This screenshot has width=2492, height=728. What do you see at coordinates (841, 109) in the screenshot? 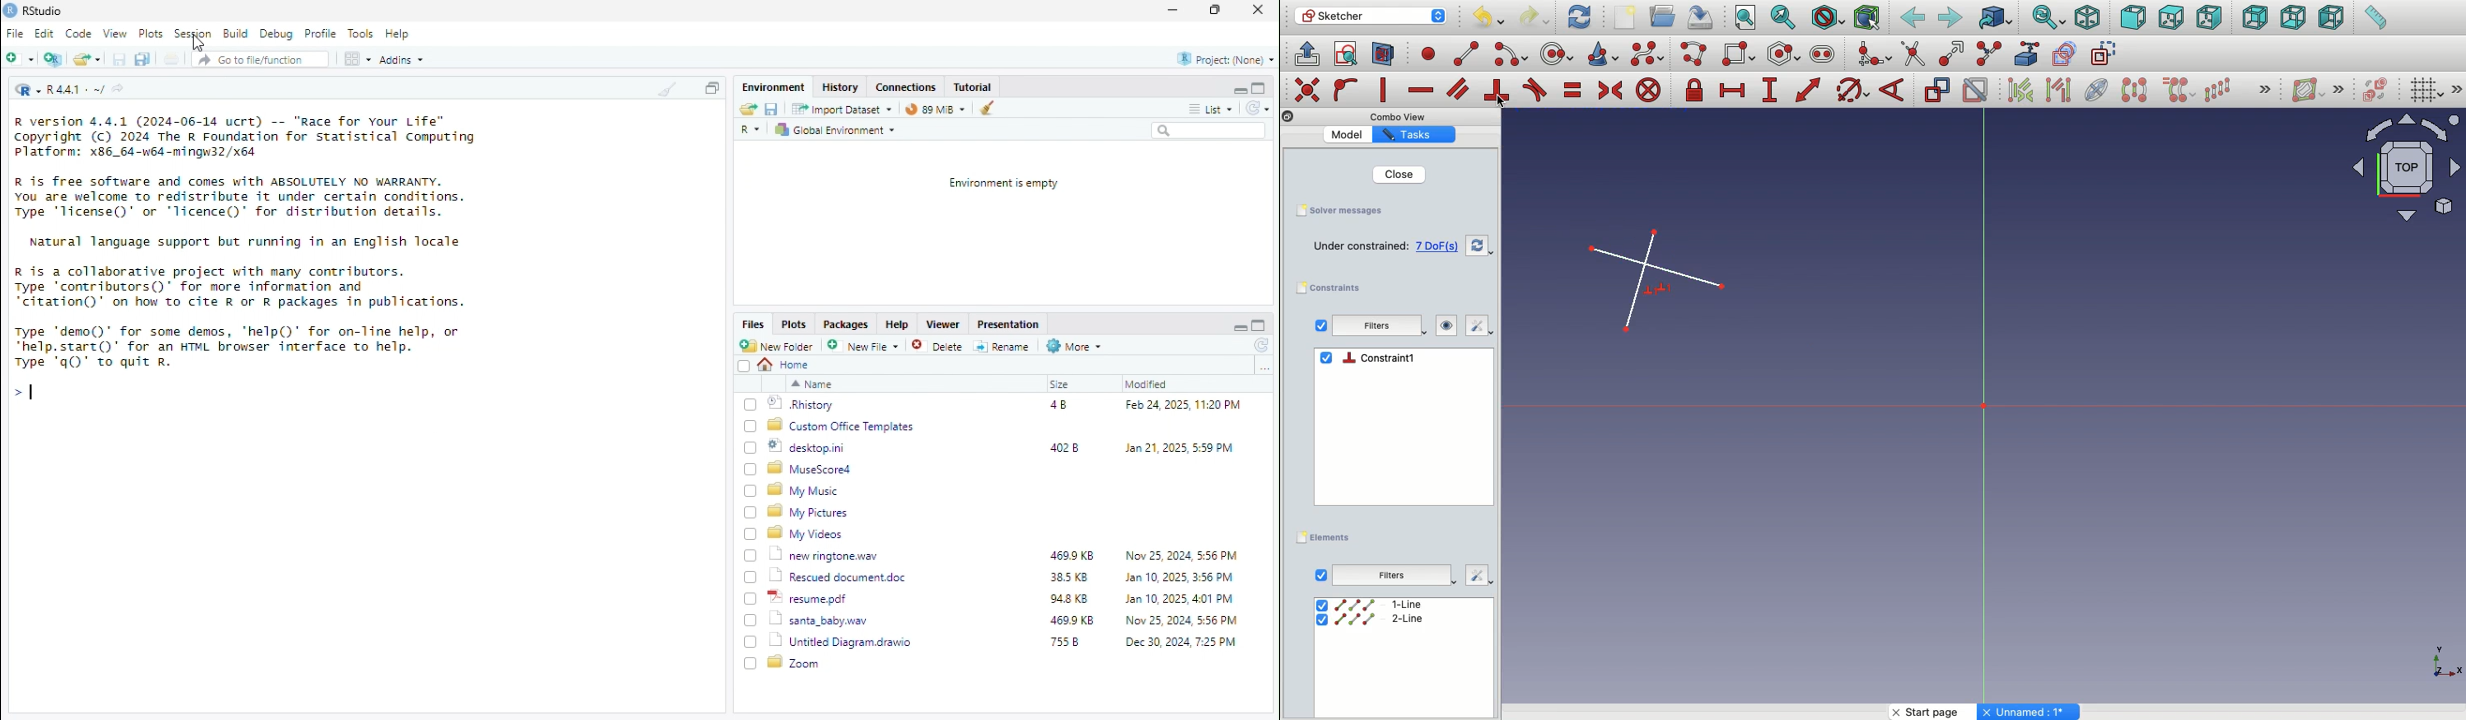
I see `Import Dataset` at bounding box center [841, 109].